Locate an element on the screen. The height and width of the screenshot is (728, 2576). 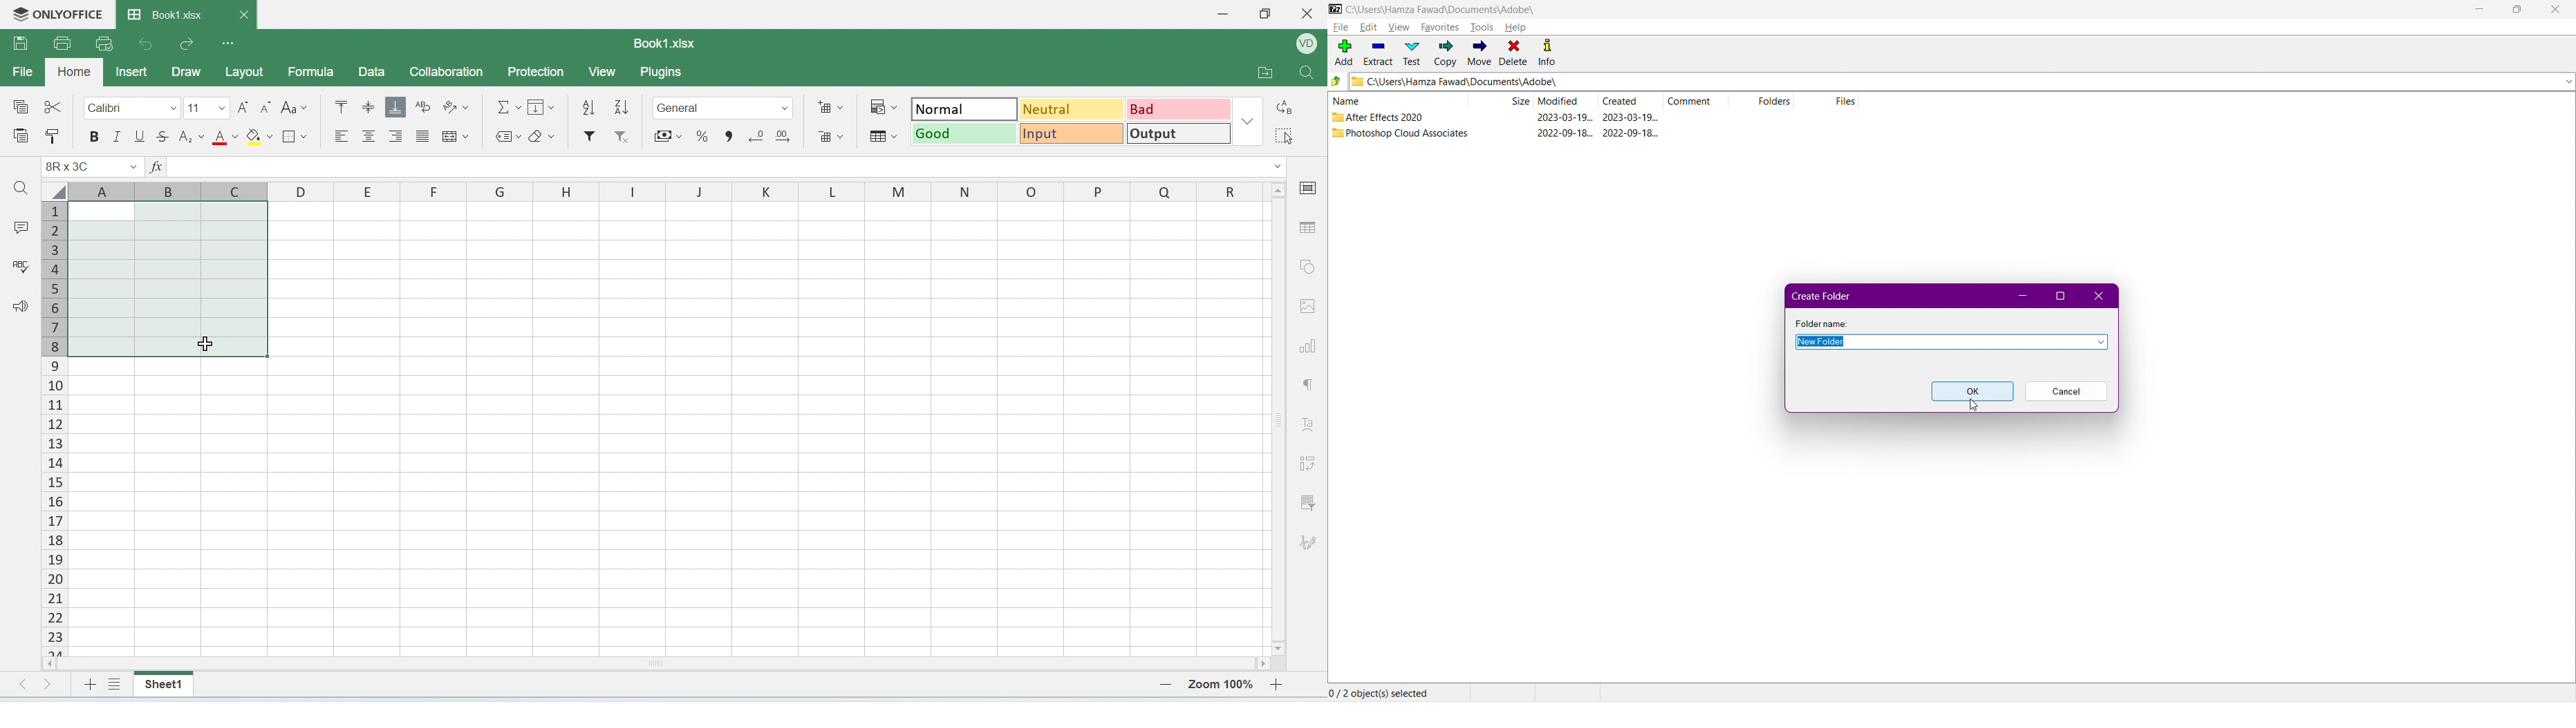
neutral is located at coordinates (1070, 109).